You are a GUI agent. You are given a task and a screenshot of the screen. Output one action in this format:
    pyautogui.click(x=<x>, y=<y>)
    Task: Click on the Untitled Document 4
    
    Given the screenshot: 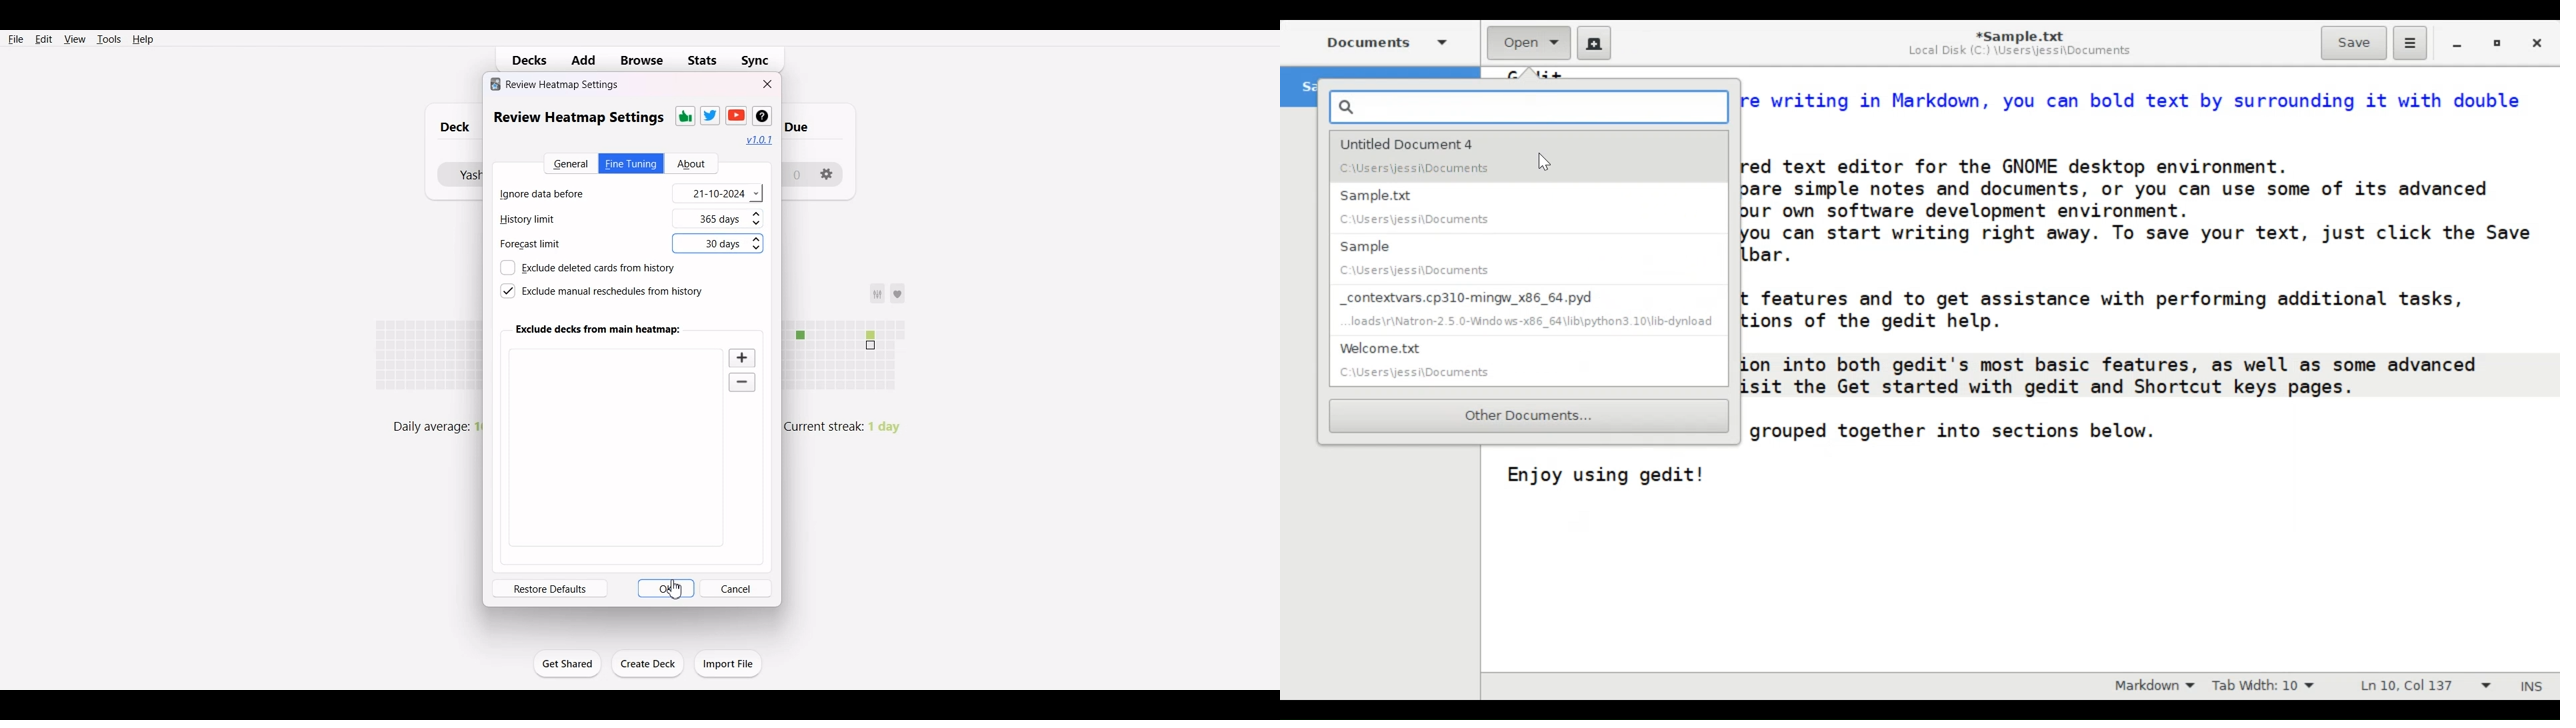 What is the action you would take?
    pyautogui.click(x=1529, y=155)
    